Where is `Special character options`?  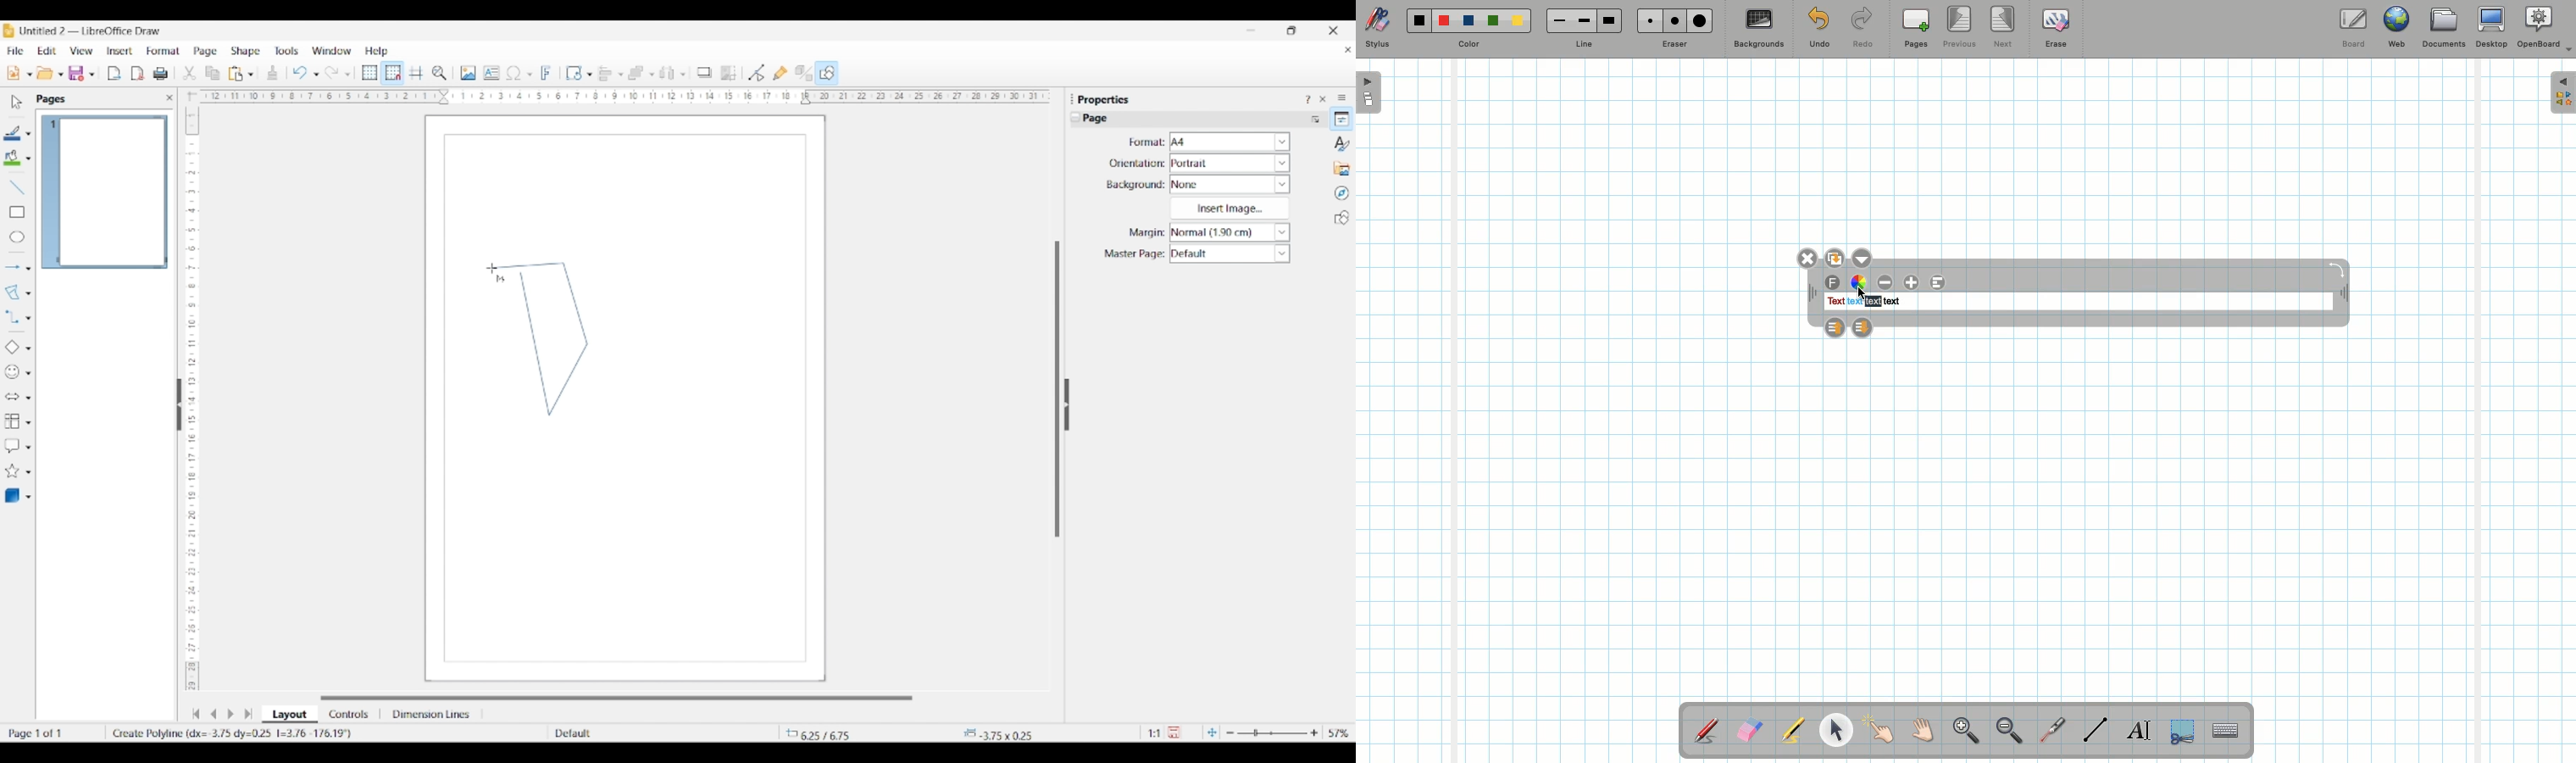 Special character options is located at coordinates (530, 74).